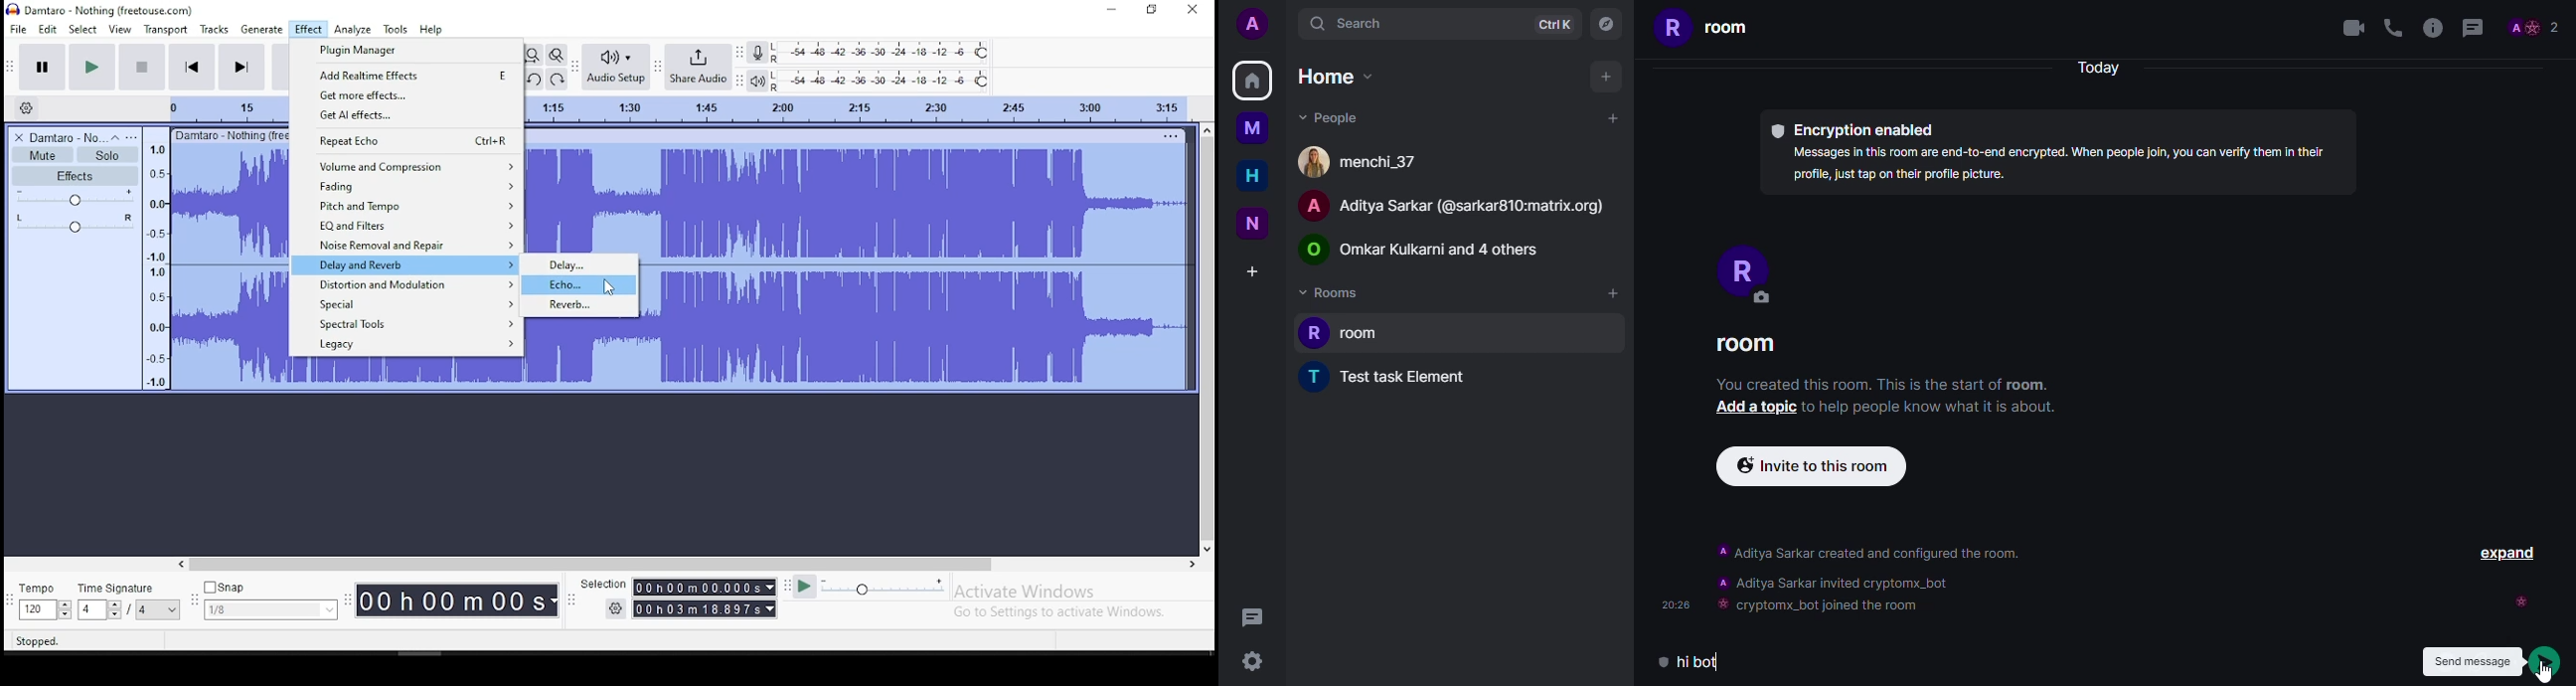 This screenshot has width=2576, height=700. Describe the element at coordinates (346, 602) in the screenshot. I see `` at that location.